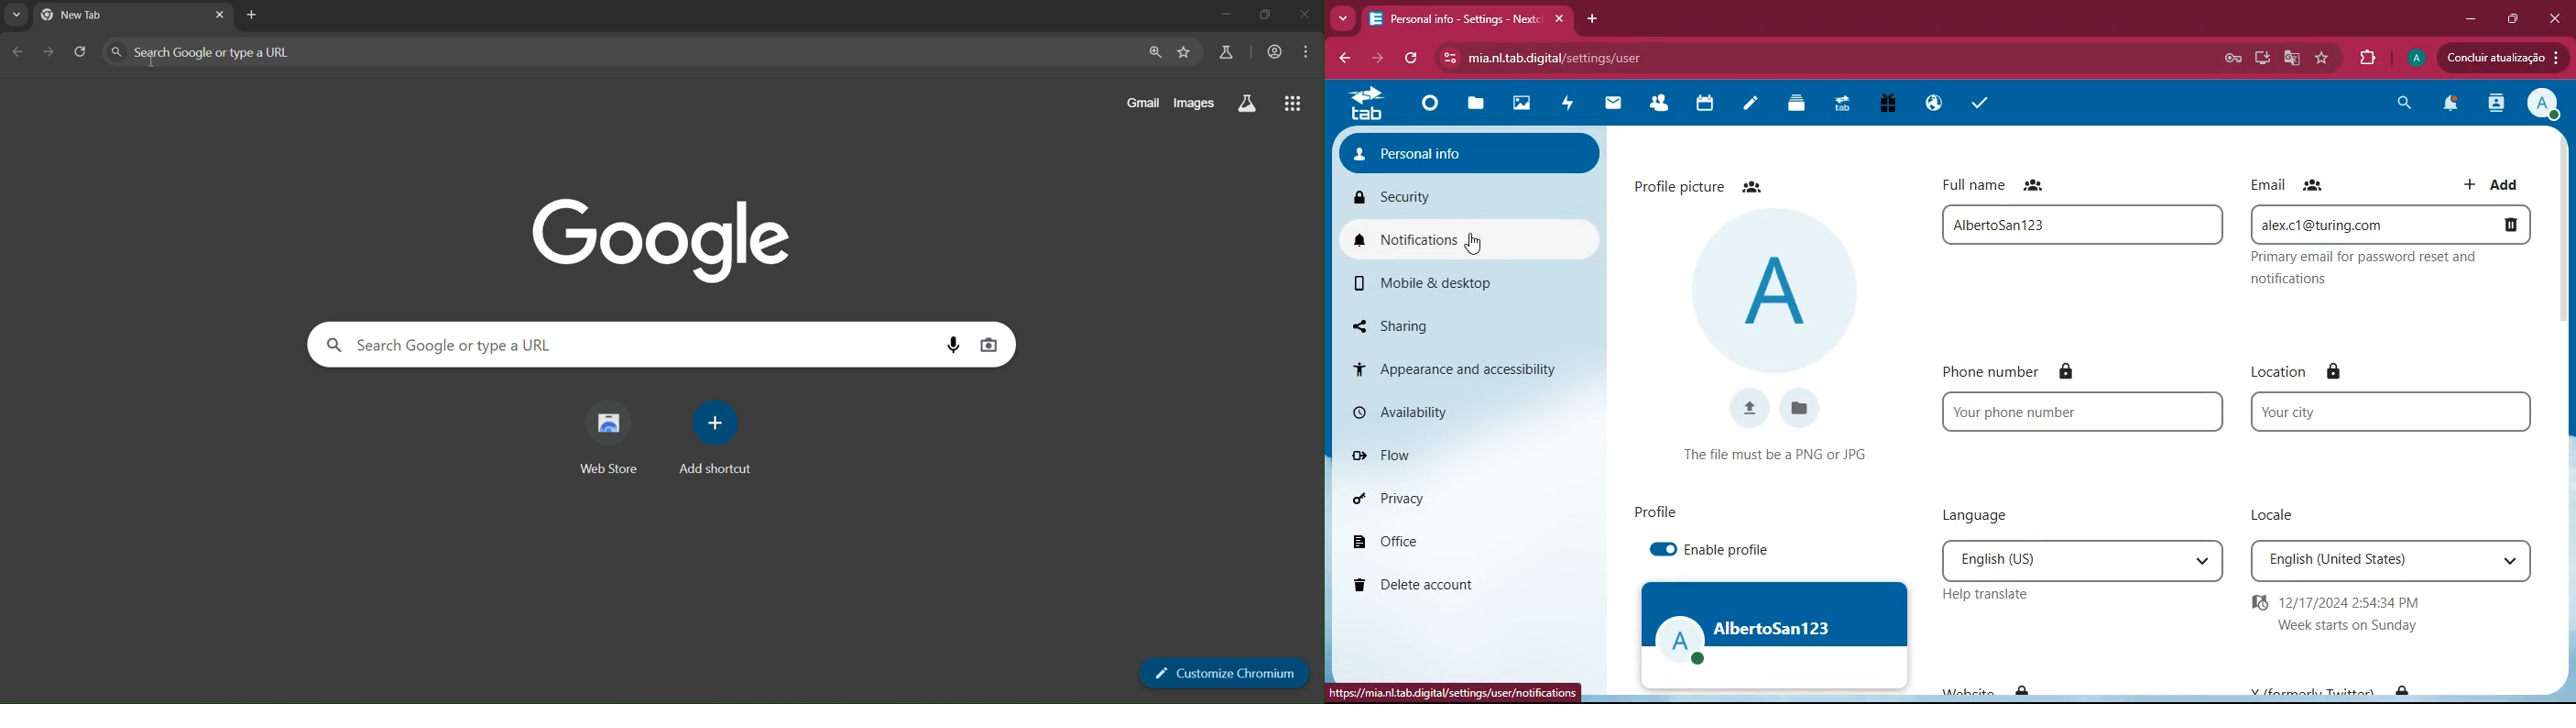 The height and width of the screenshot is (728, 2576). Describe the element at coordinates (1803, 406) in the screenshot. I see `files` at that location.